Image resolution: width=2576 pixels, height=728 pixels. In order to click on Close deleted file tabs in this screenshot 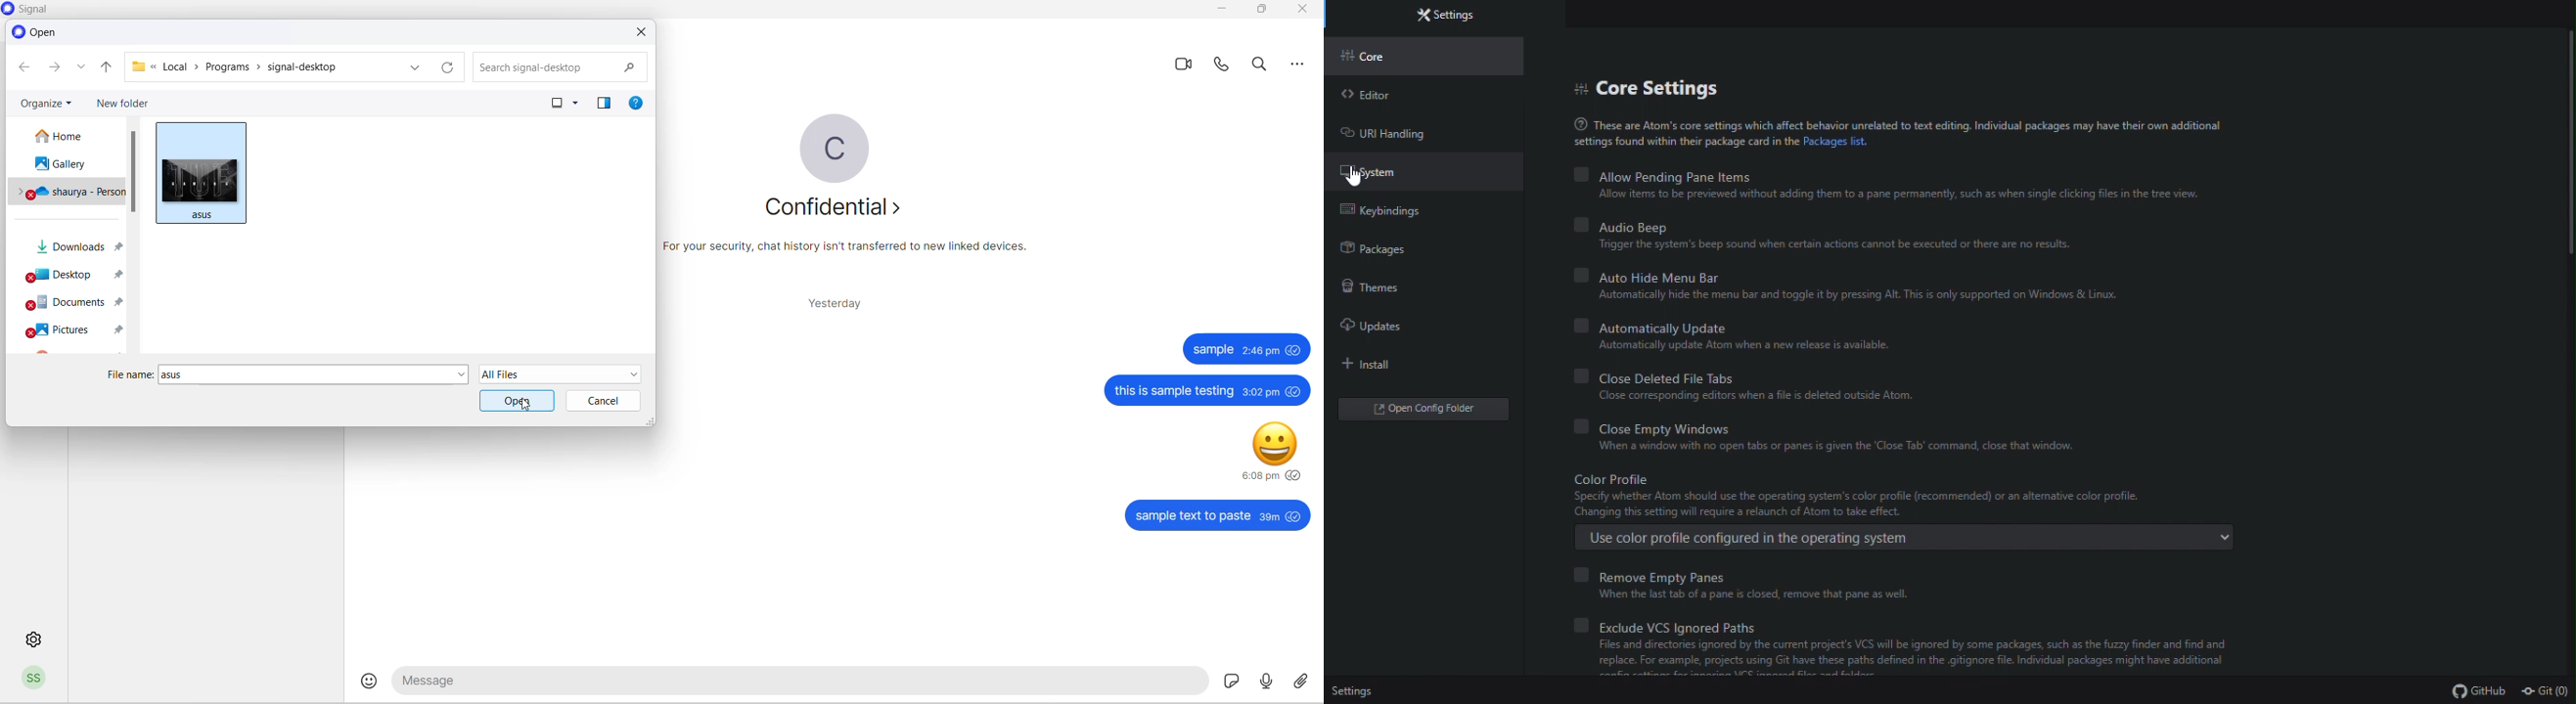, I will do `click(1761, 374)`.